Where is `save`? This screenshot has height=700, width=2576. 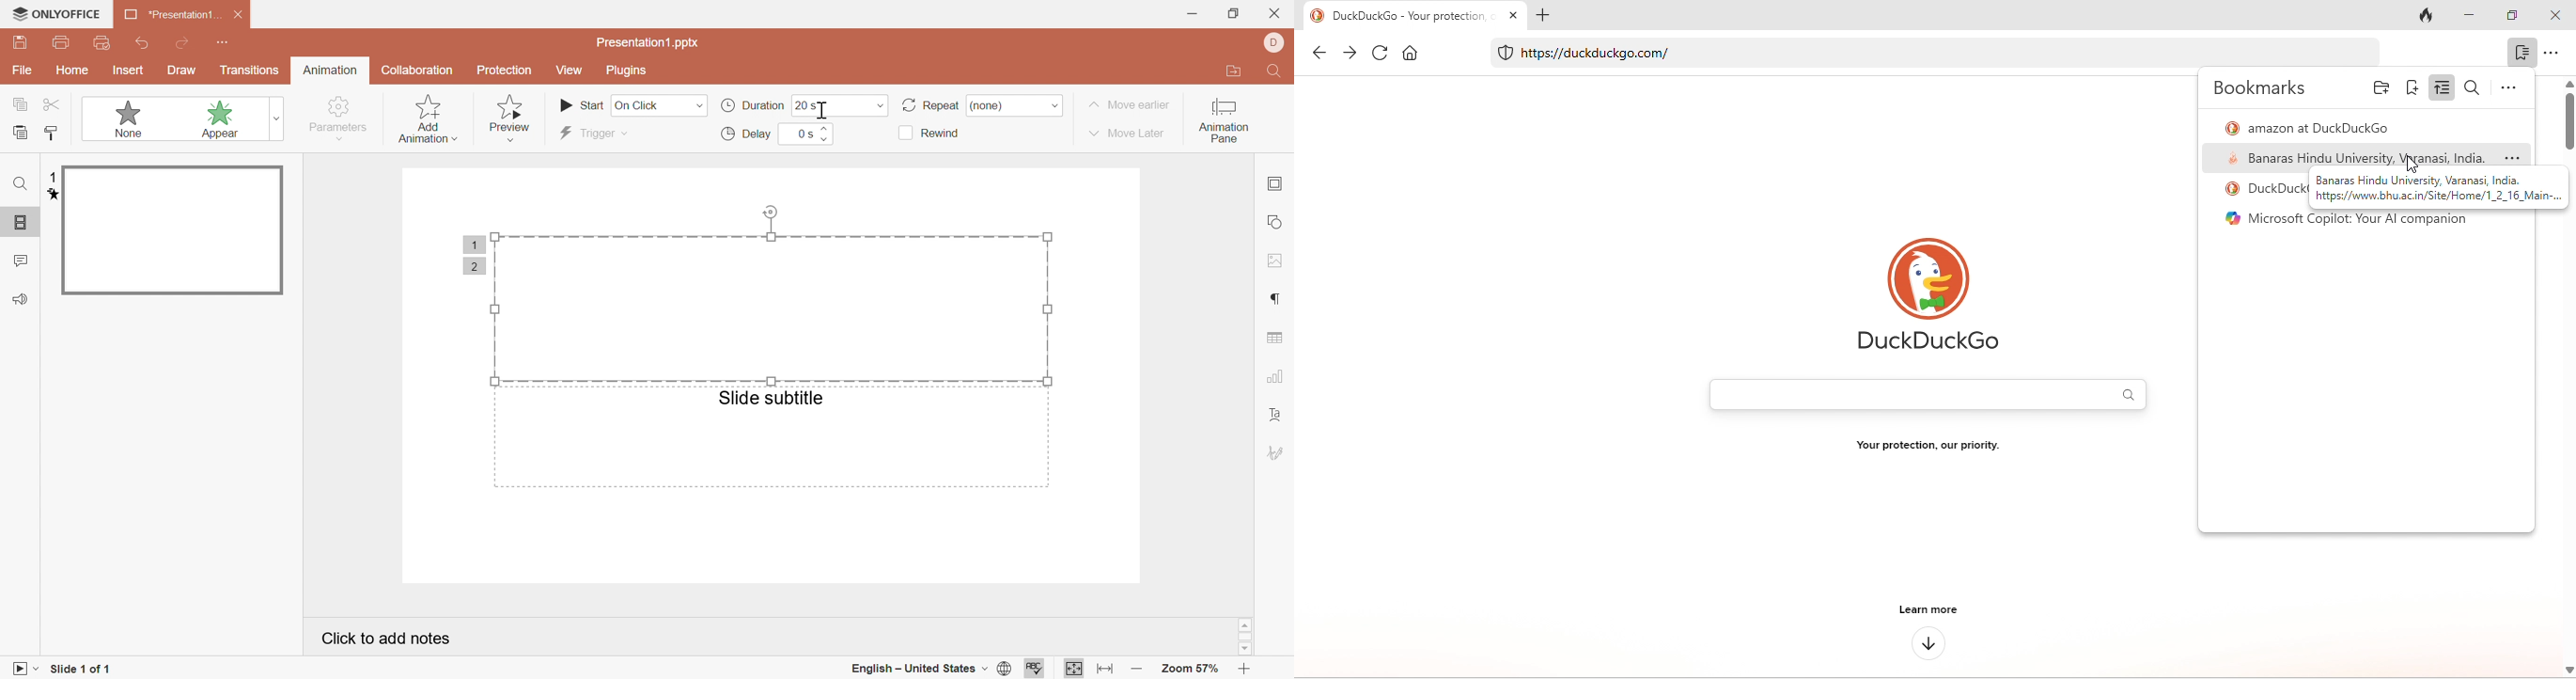
save is located at coordinates (20, 42).